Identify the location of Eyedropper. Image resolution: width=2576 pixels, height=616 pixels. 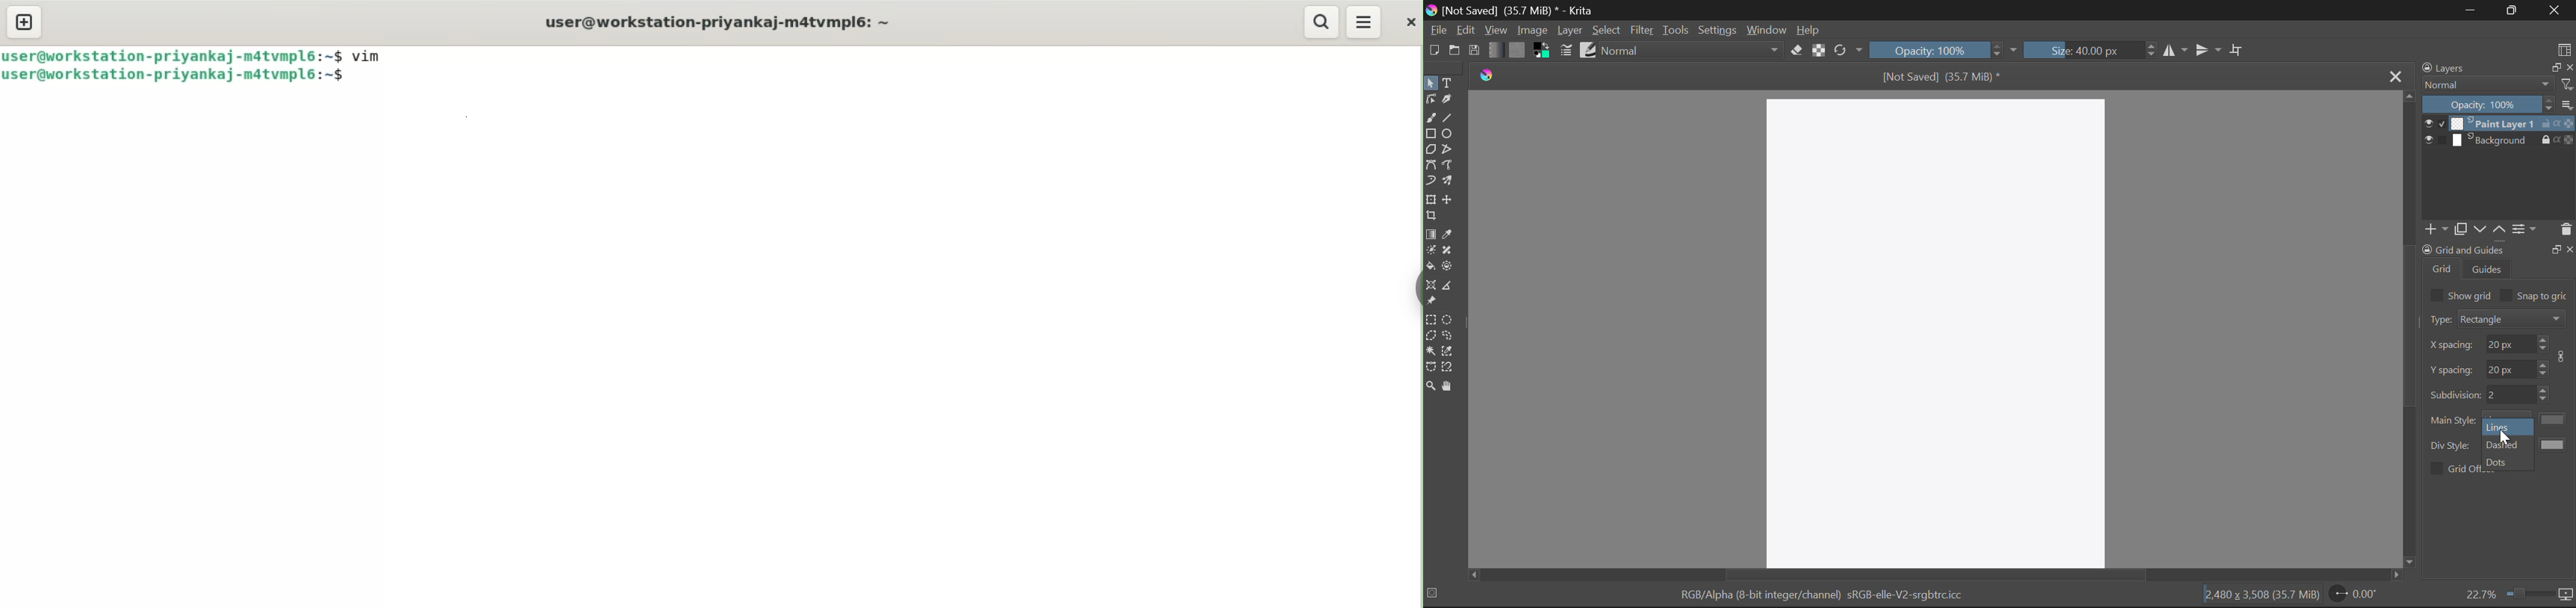
(1448, 236).